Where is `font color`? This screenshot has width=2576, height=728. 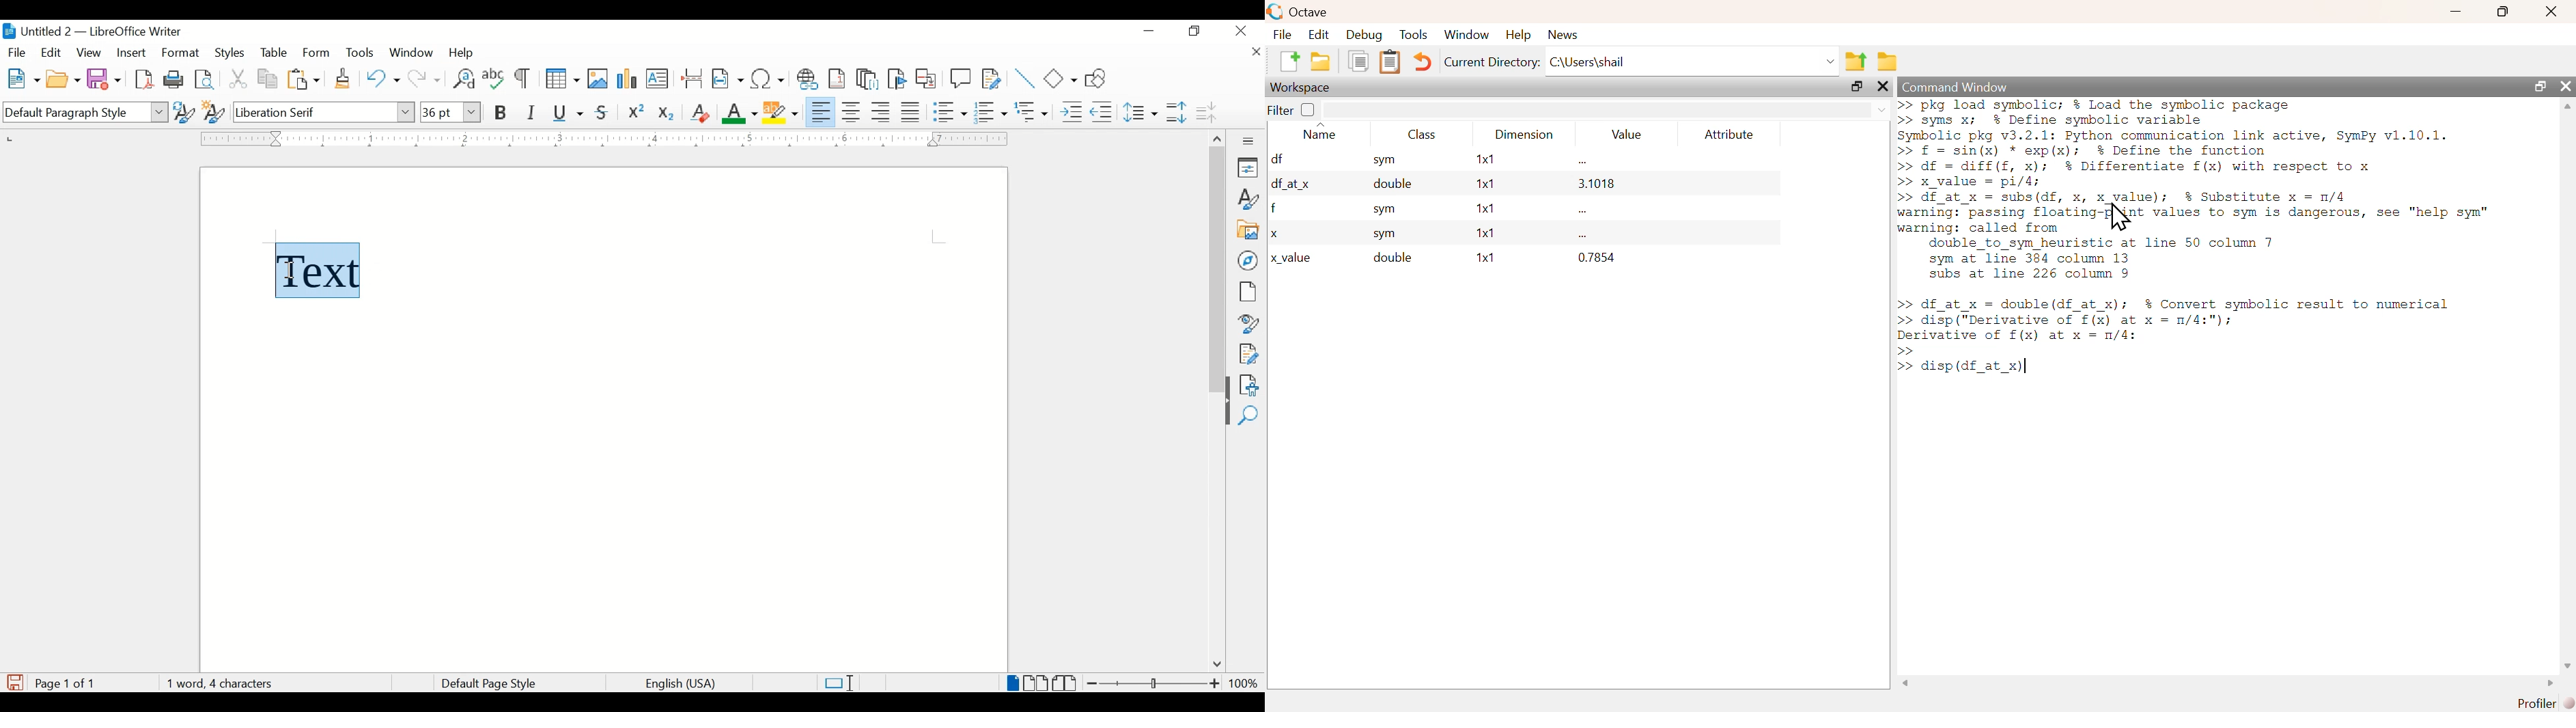
font color is located at coordinates (741, 113).